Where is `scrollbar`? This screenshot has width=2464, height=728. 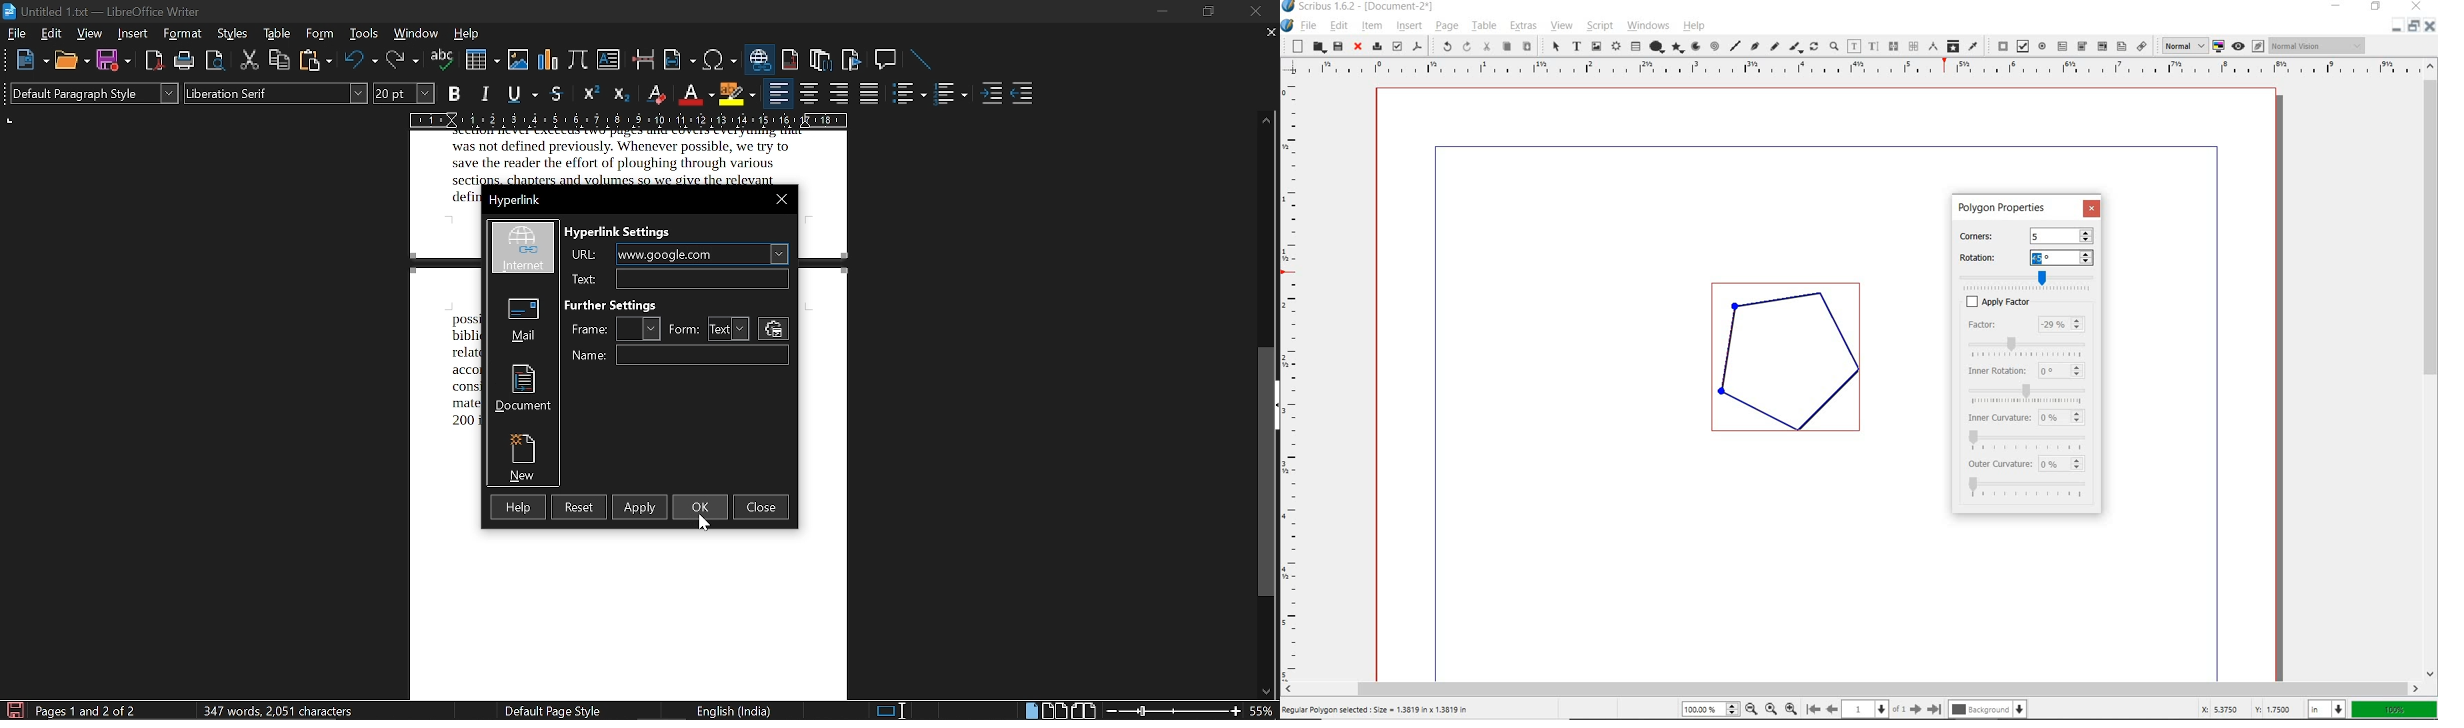 scrollbar is located at coordinates (1850, 688).